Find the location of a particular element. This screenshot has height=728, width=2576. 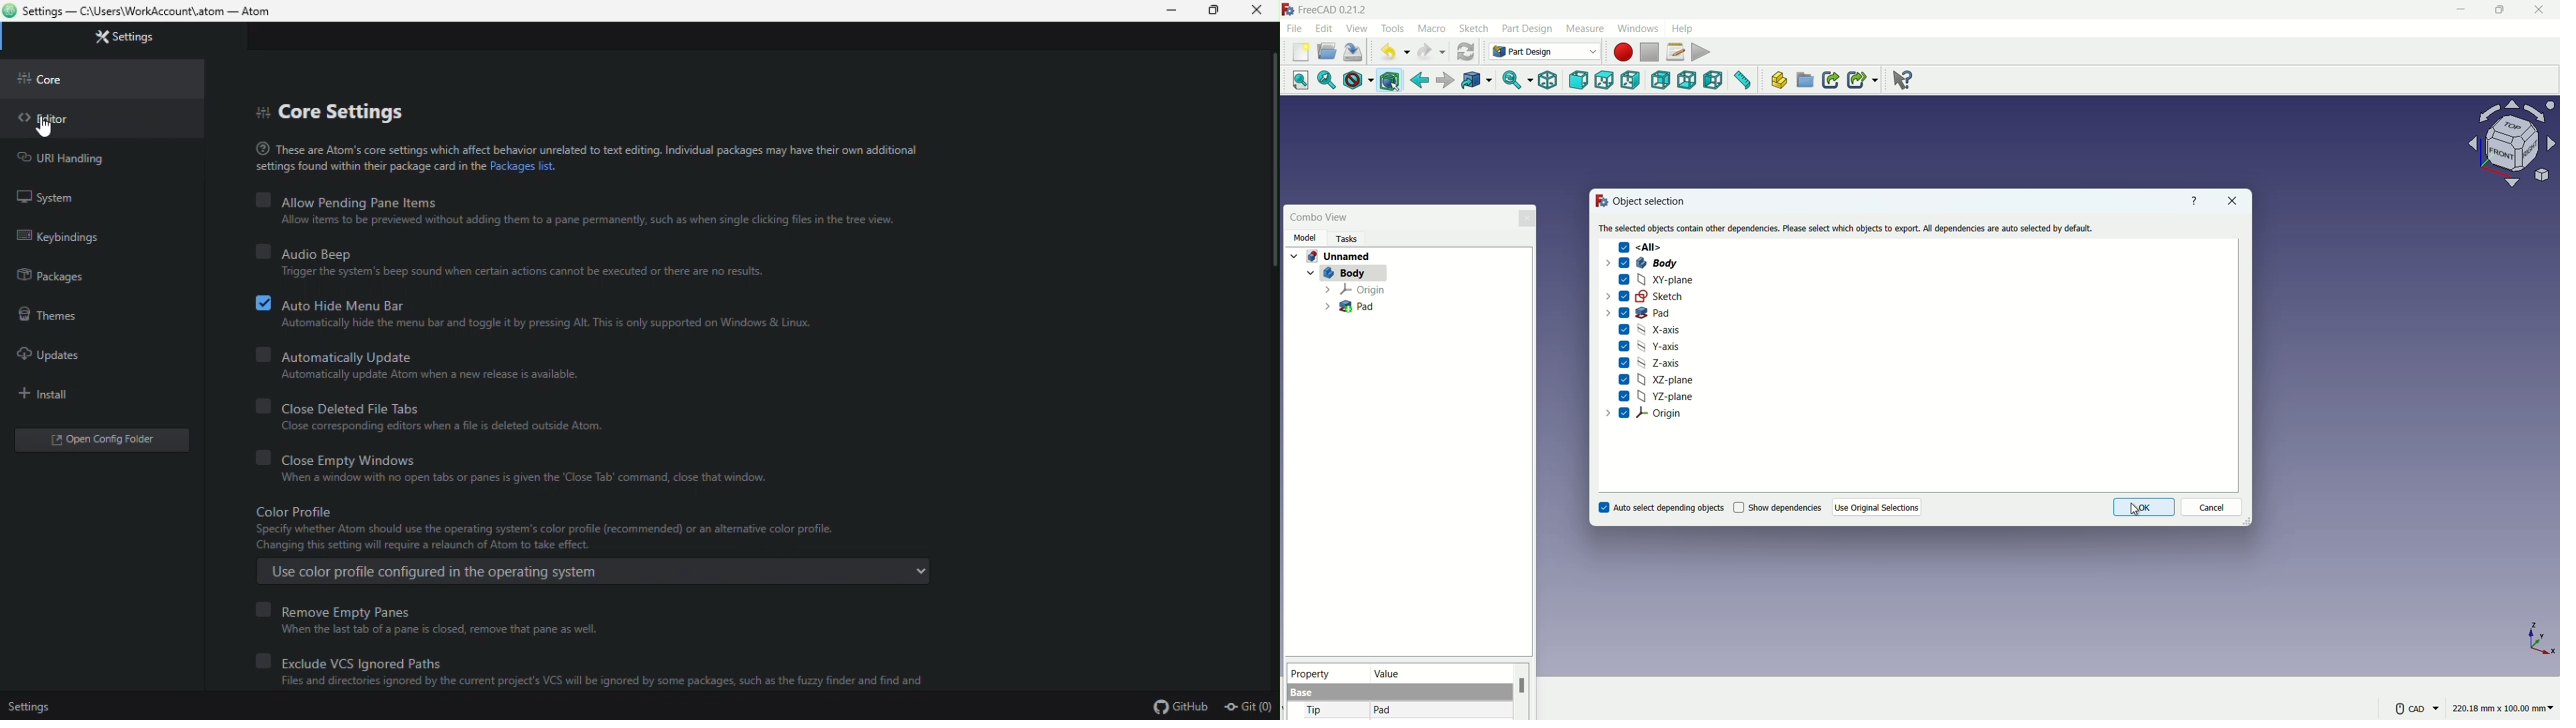

left view is located at coordinates (1714, 81).